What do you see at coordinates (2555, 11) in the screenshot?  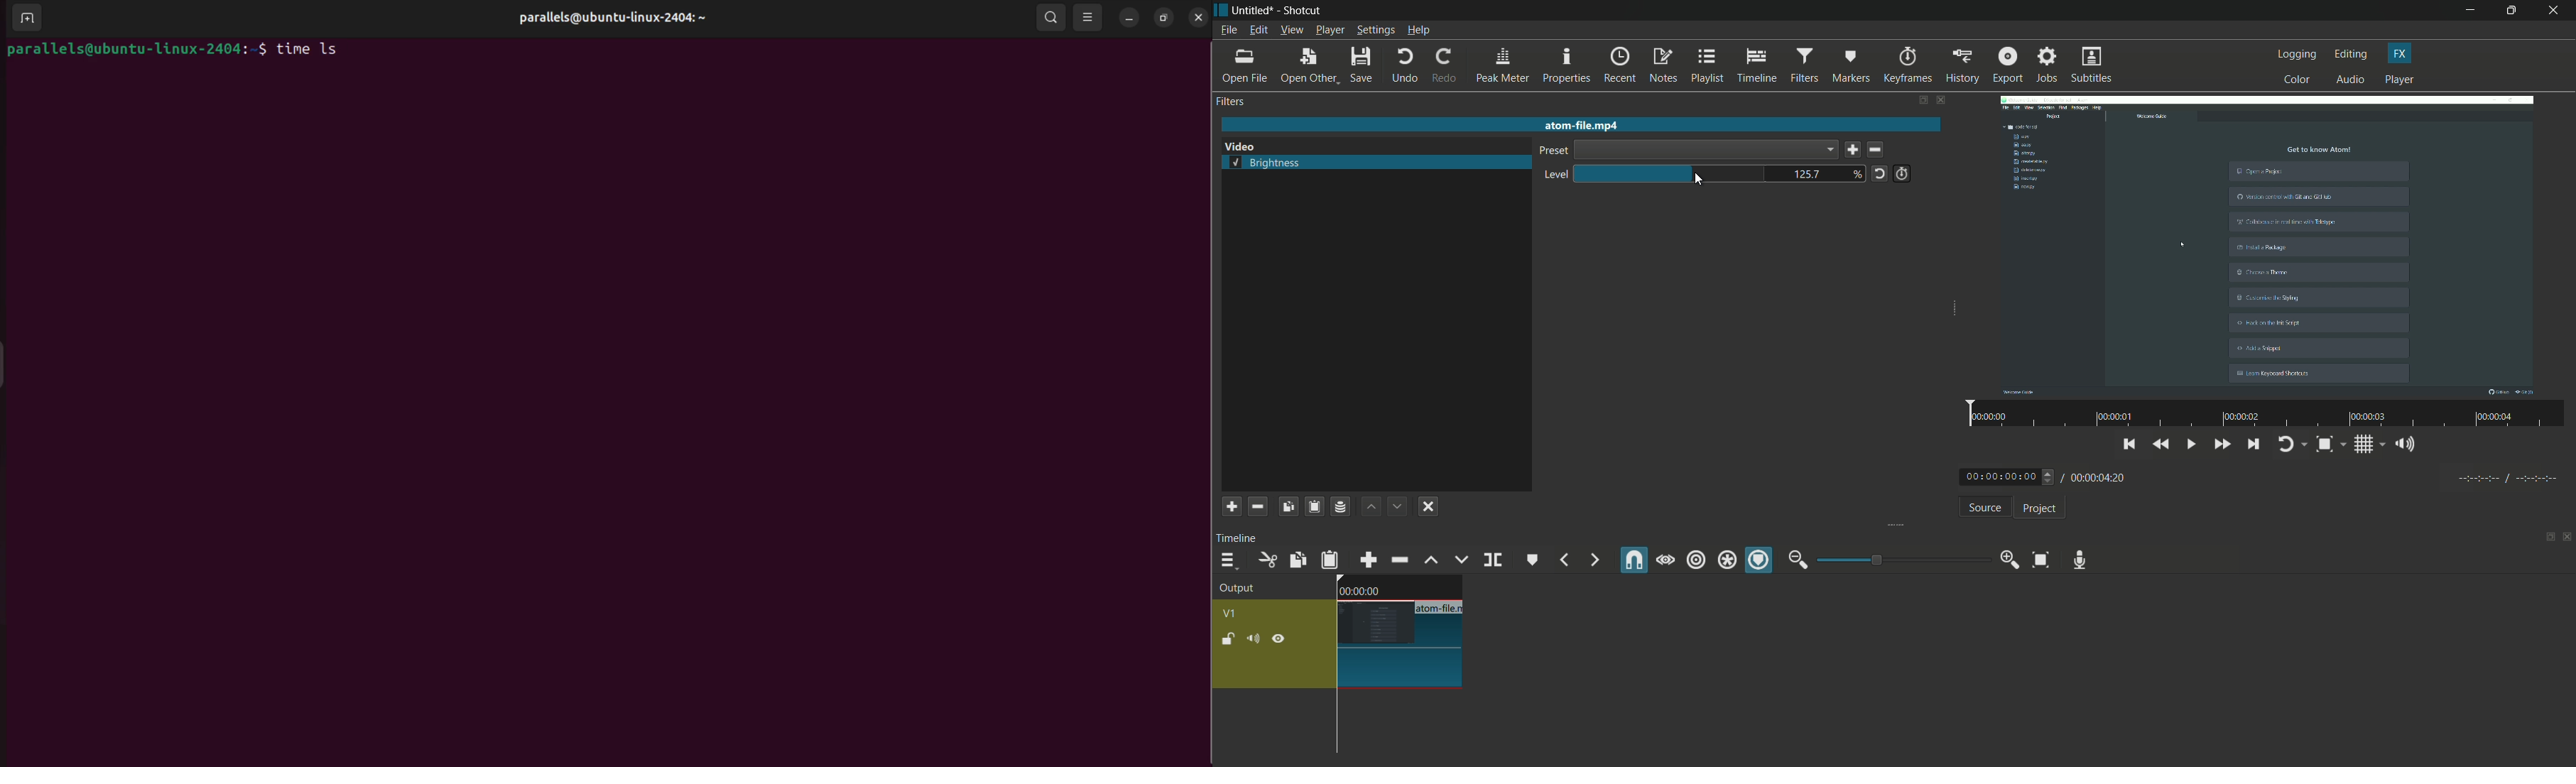 I see `close app` at bounding box center [2555, 11].